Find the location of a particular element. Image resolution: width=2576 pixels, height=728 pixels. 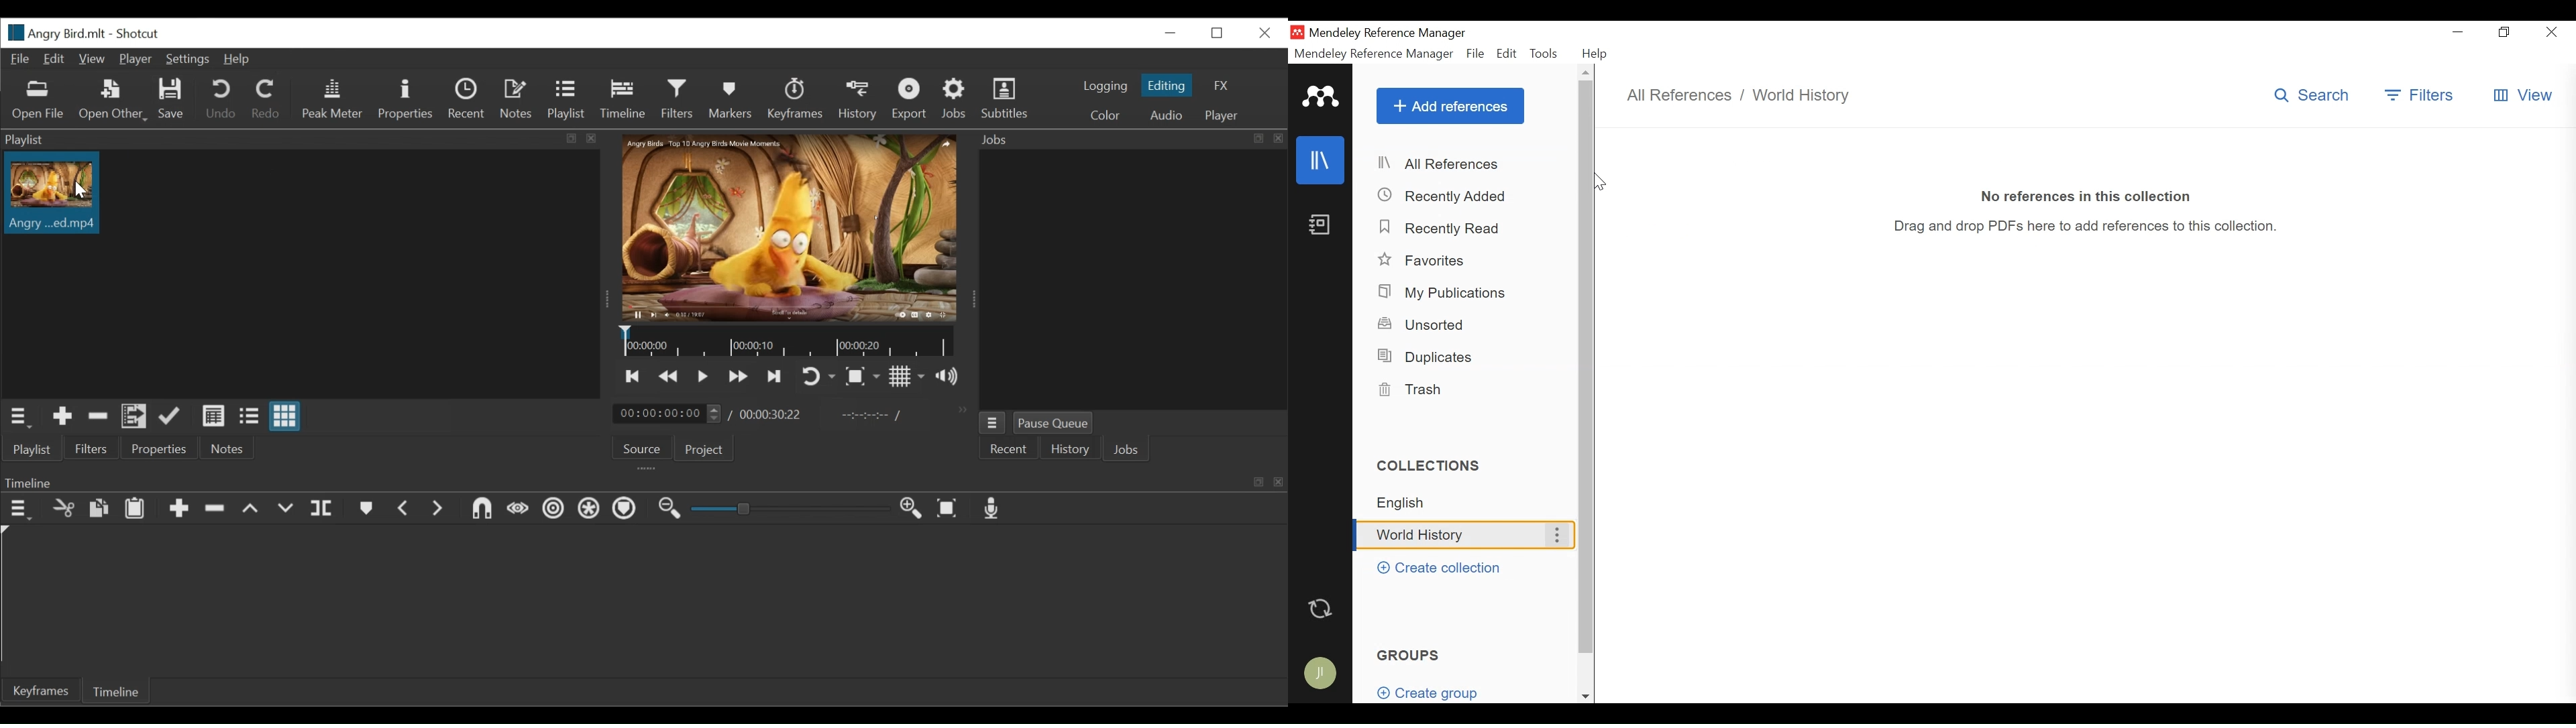

Mendeley Desktop Icon is located at coordinates (1299, 32).